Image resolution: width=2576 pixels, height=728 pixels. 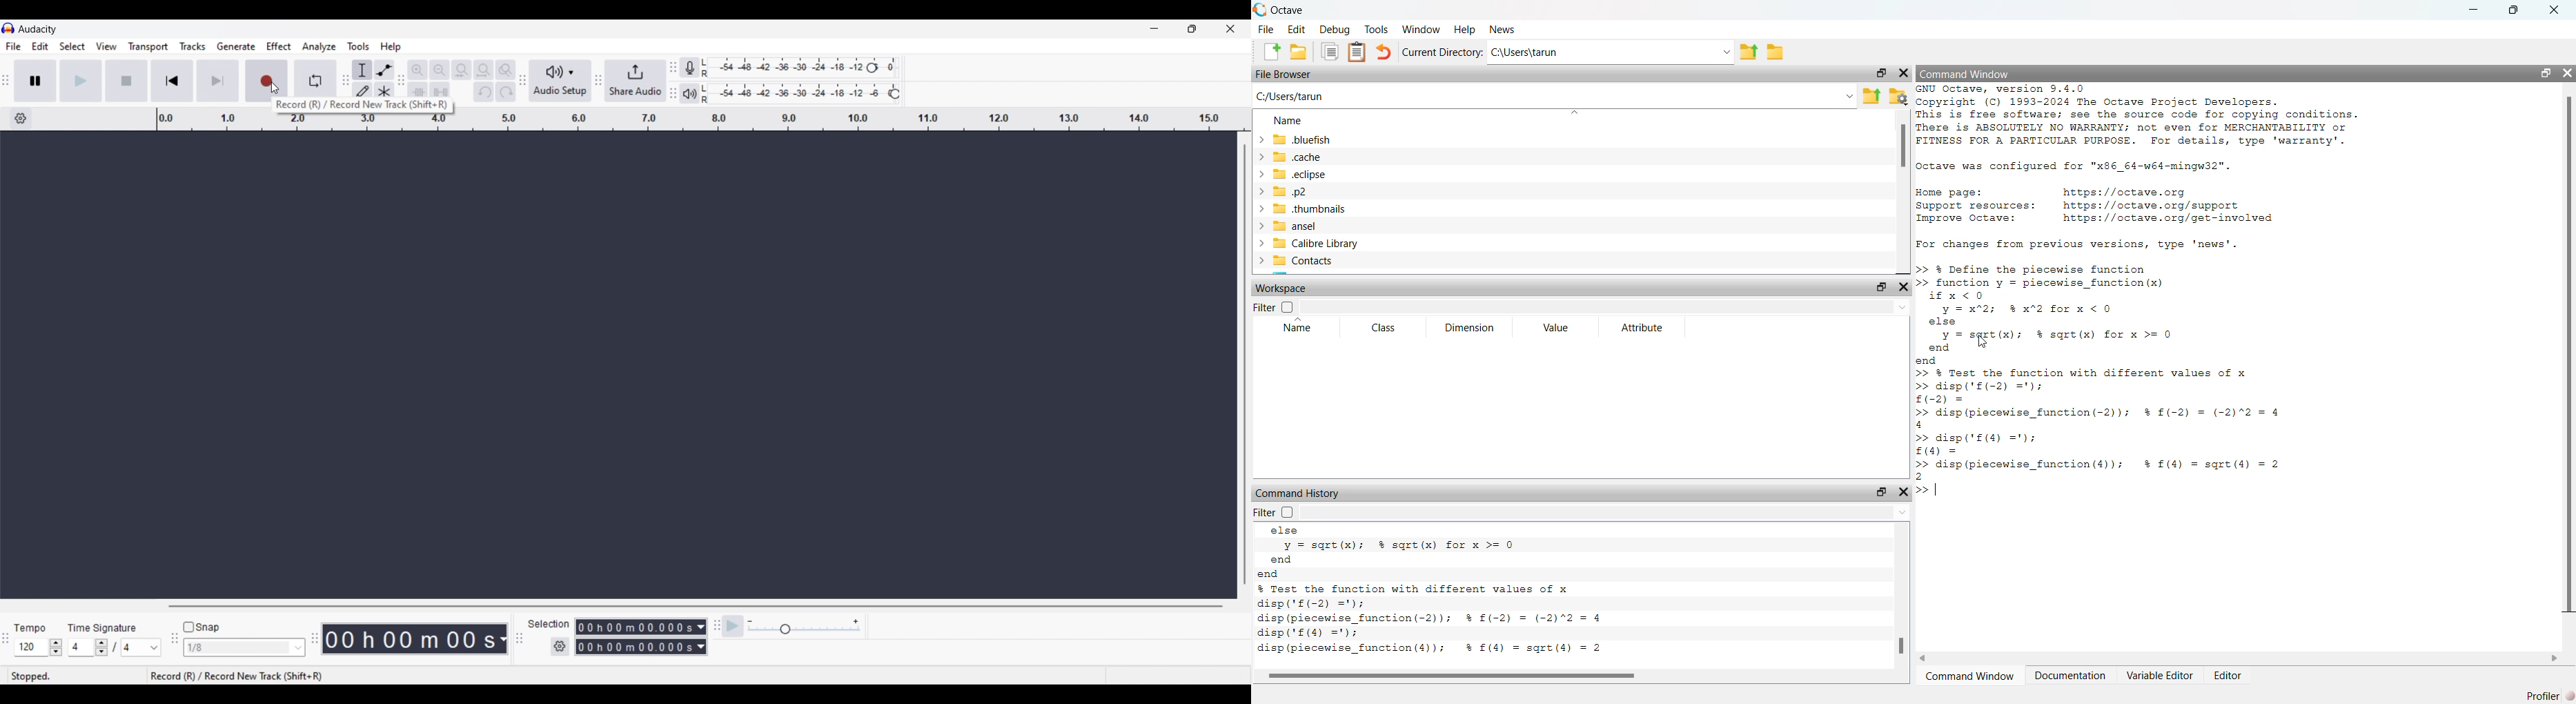 I want to click on Header to change playback level, so click(x=895, y=94).